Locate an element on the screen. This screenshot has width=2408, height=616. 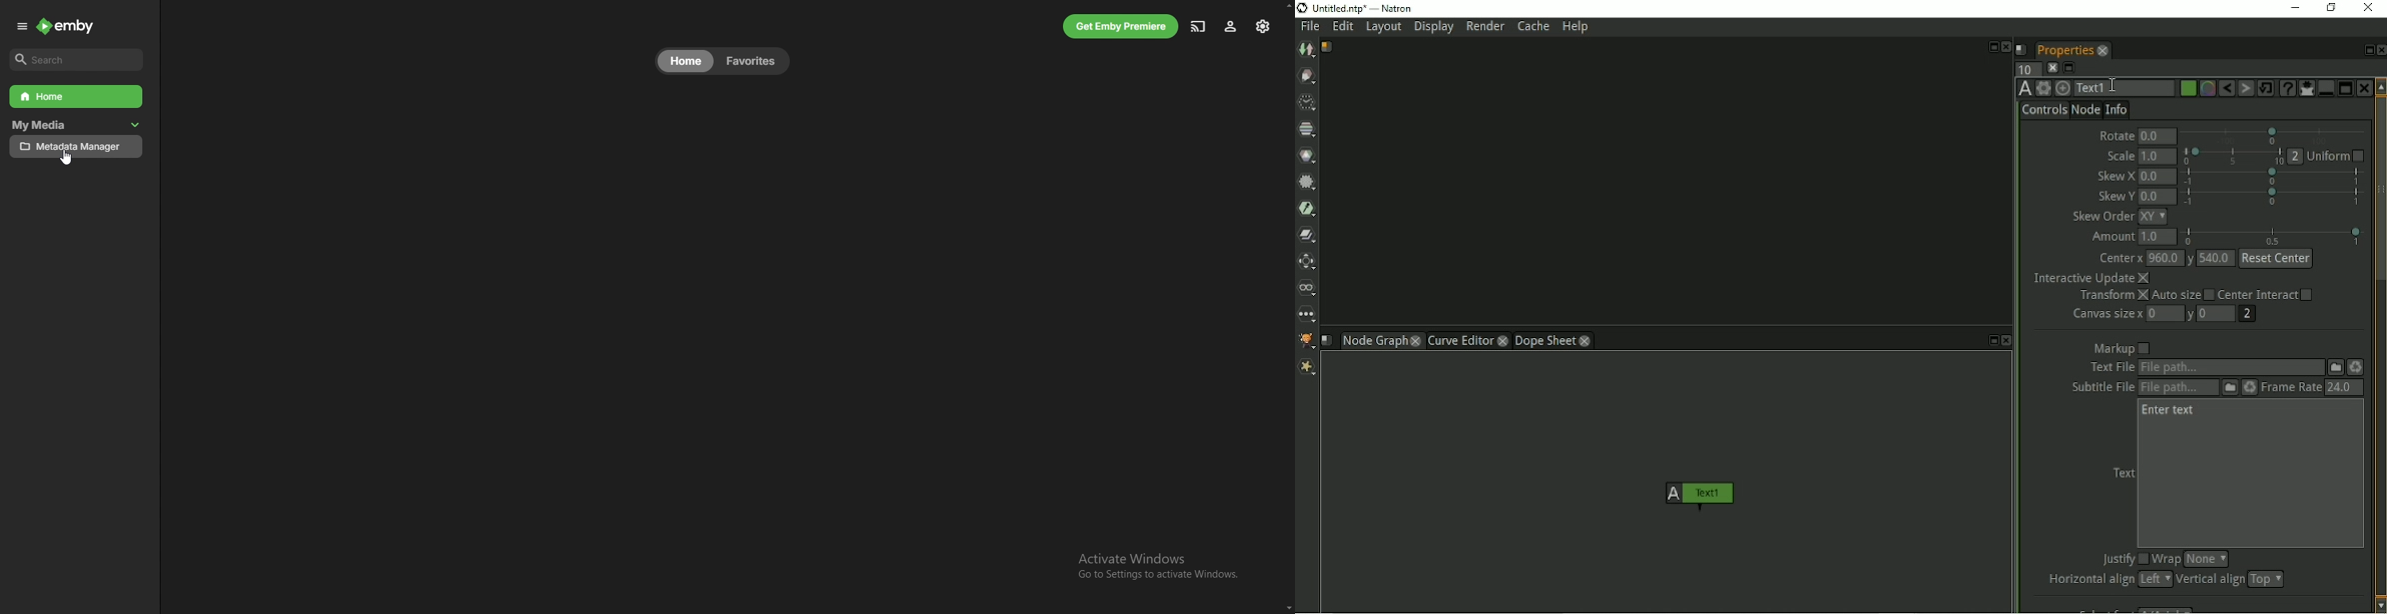
Node Graph is located at coordinates (1373, 342).